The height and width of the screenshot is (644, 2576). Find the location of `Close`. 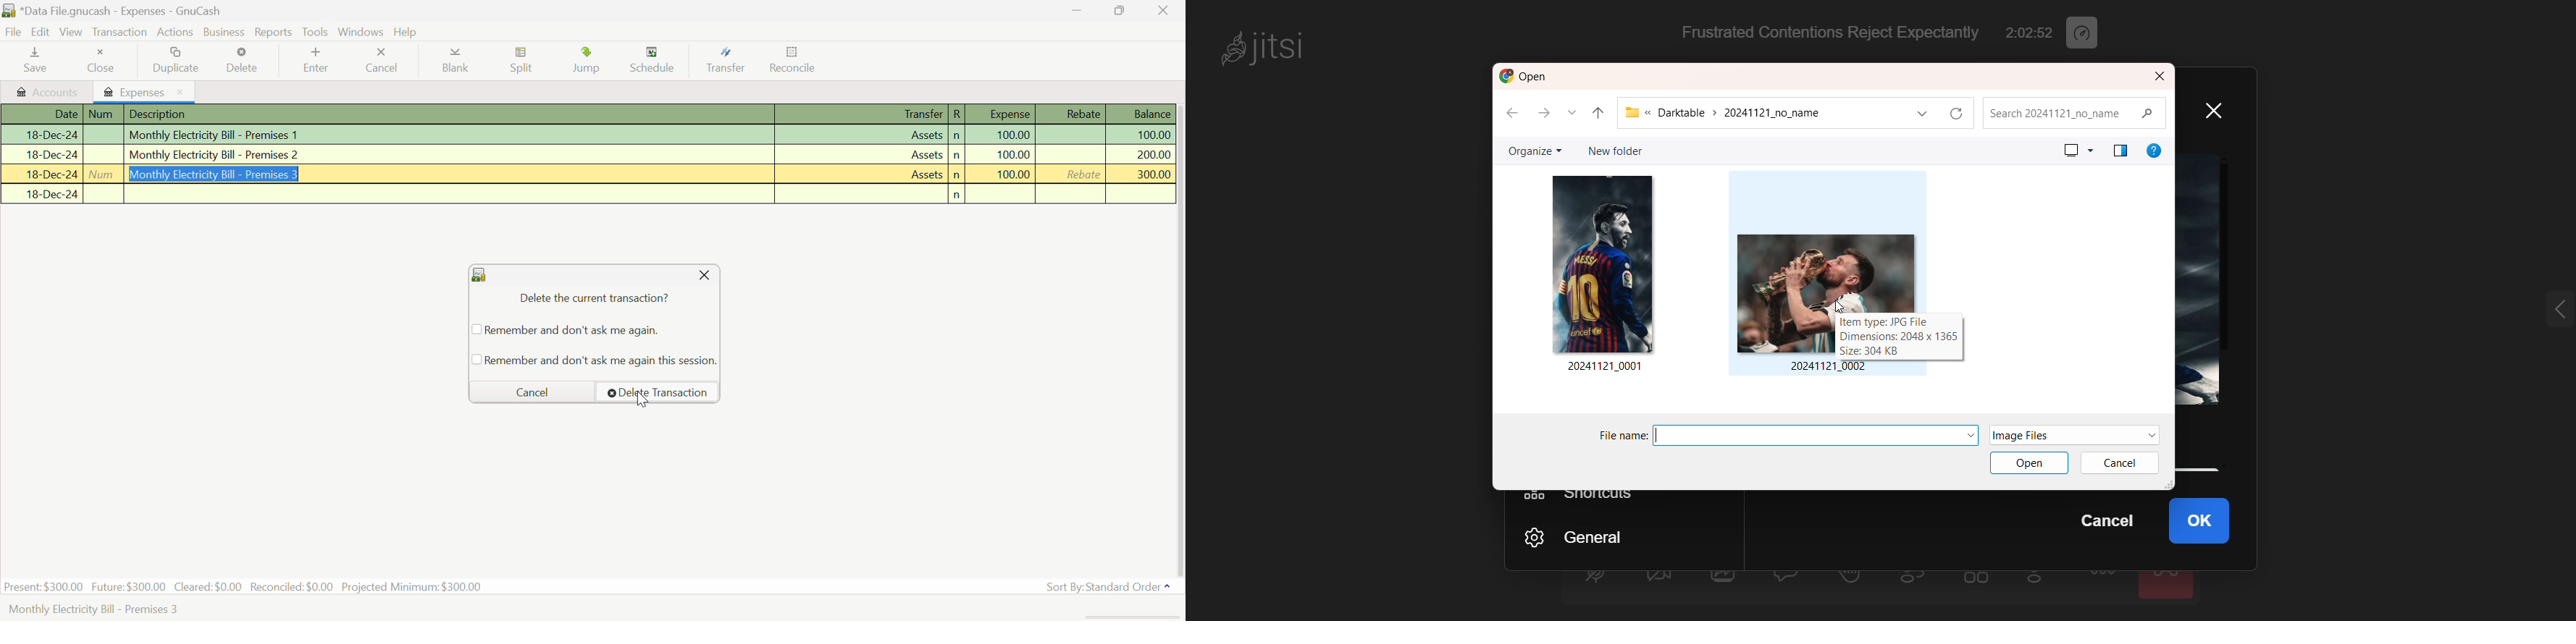

Close is located at coordinates (704, 275).